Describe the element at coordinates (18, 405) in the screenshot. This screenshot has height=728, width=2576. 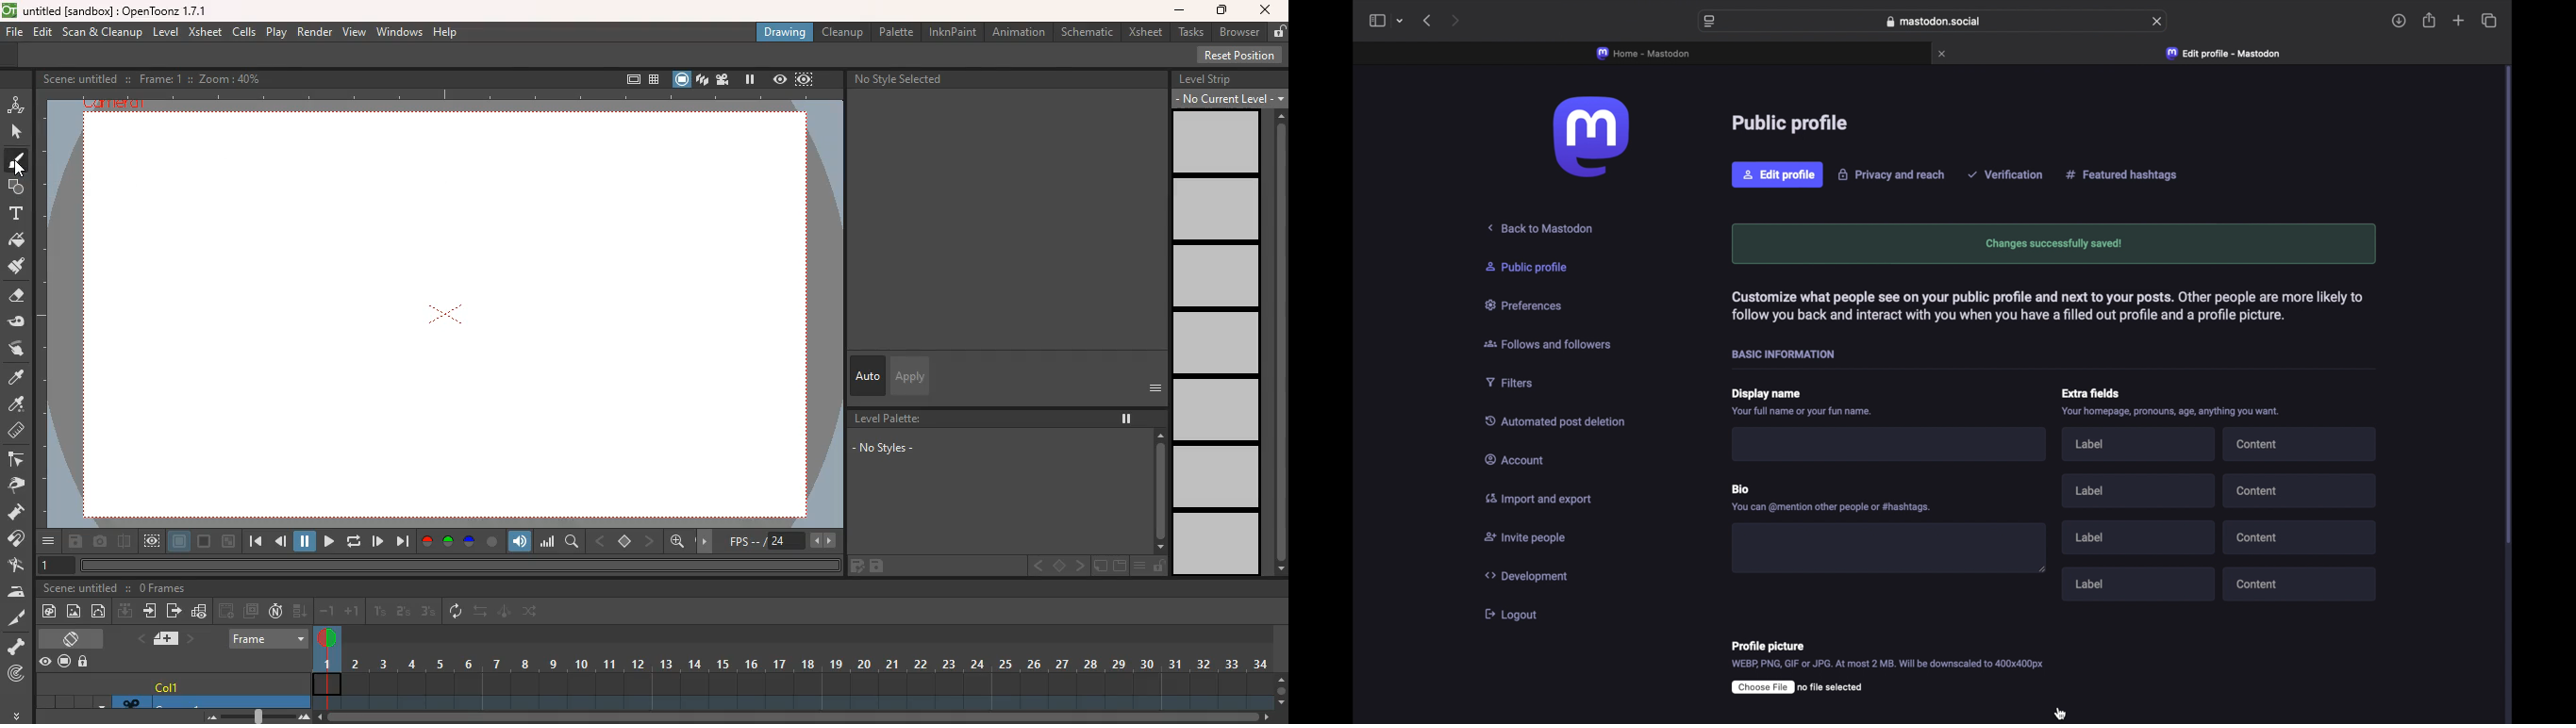
I see `drop` at that location.